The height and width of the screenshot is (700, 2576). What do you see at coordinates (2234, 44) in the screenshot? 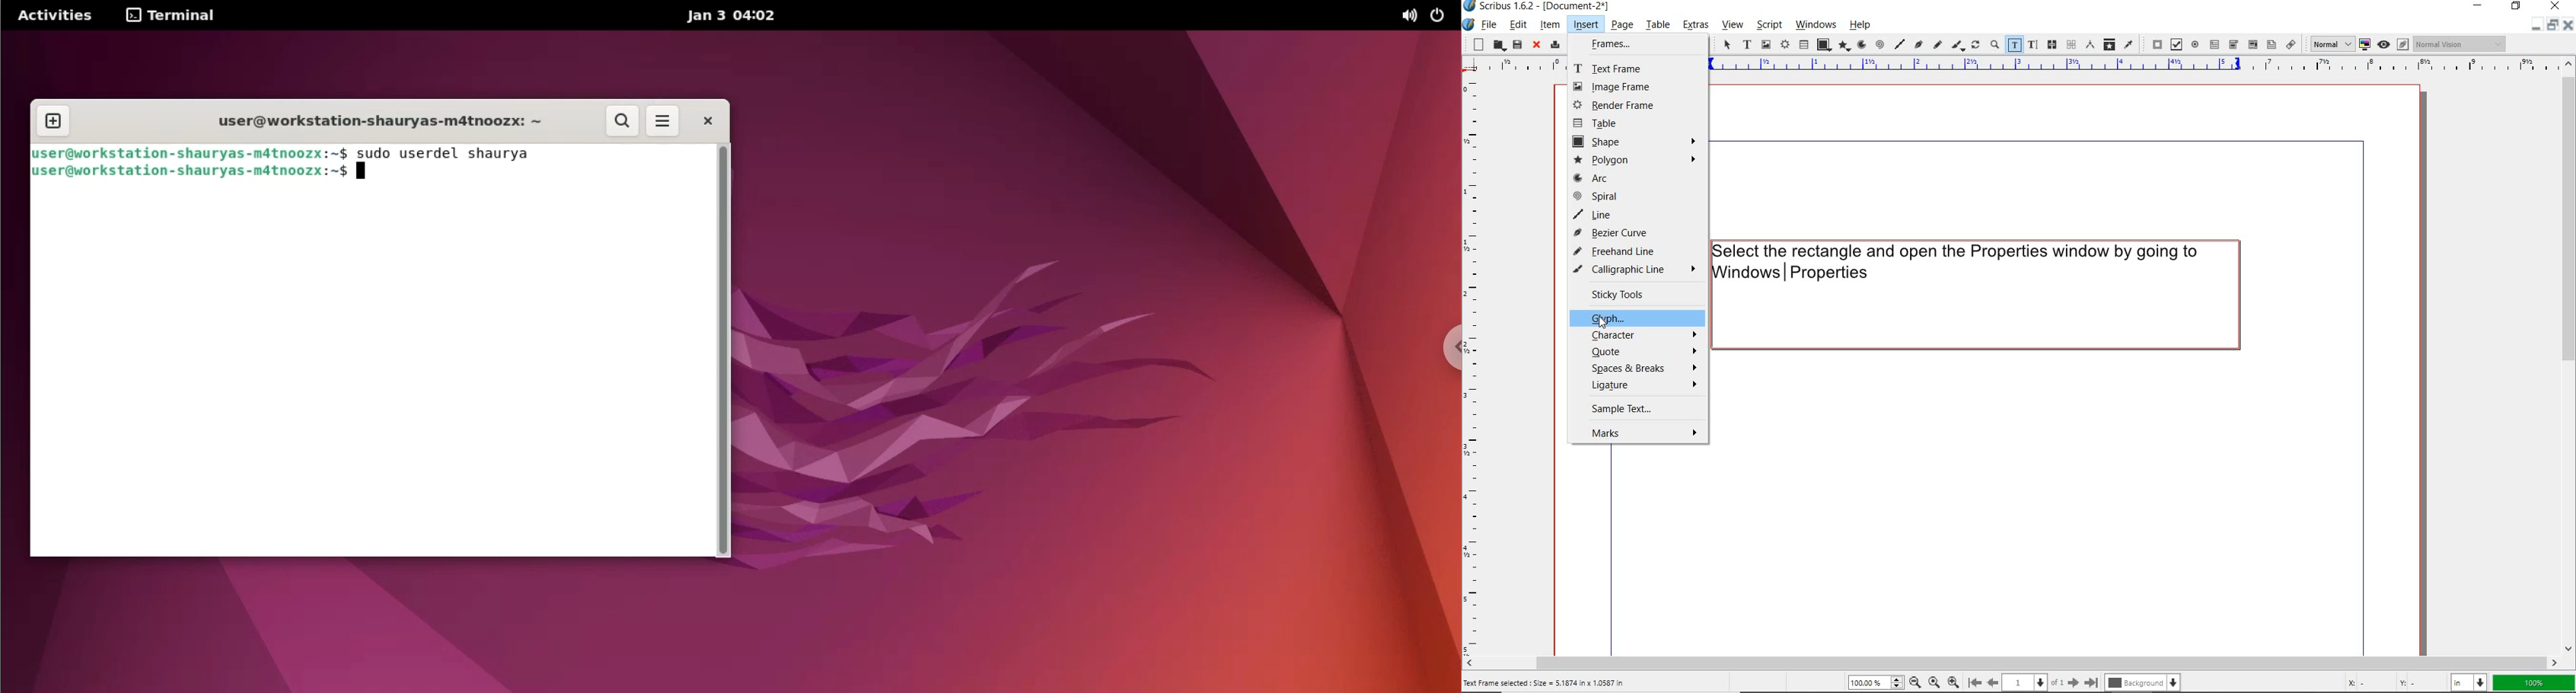
I see `pdf combo box` at bounding box center [2234, 44].